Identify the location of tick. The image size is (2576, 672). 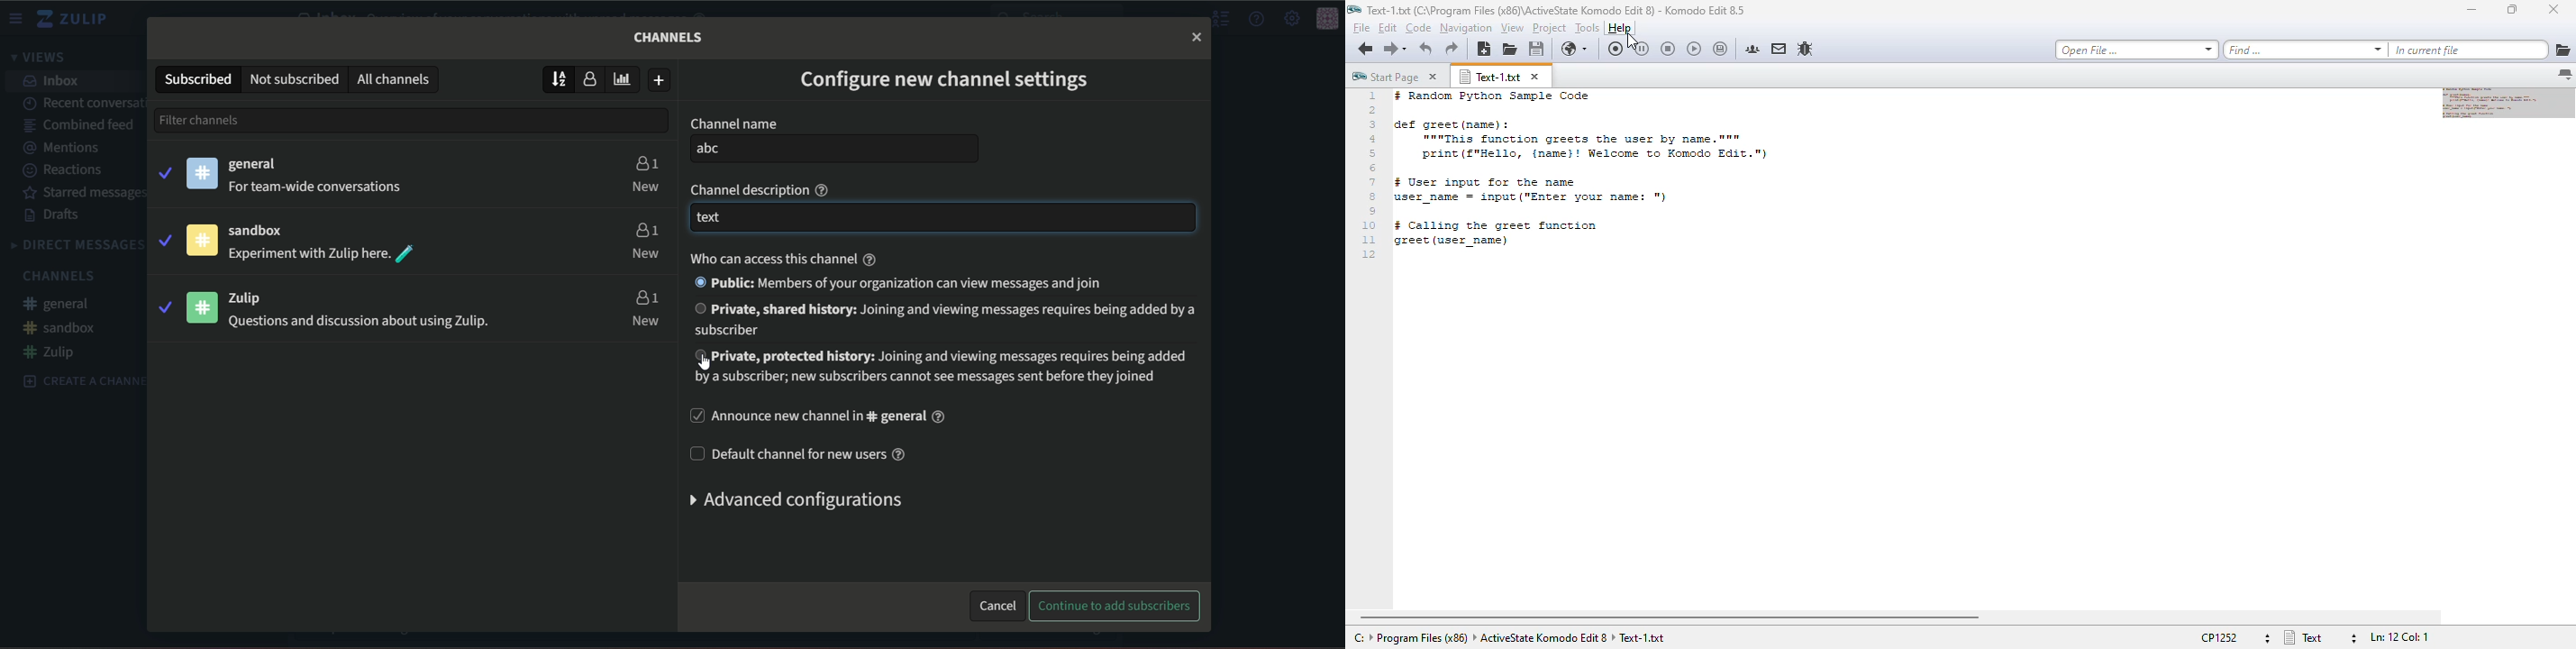
(163, 239).